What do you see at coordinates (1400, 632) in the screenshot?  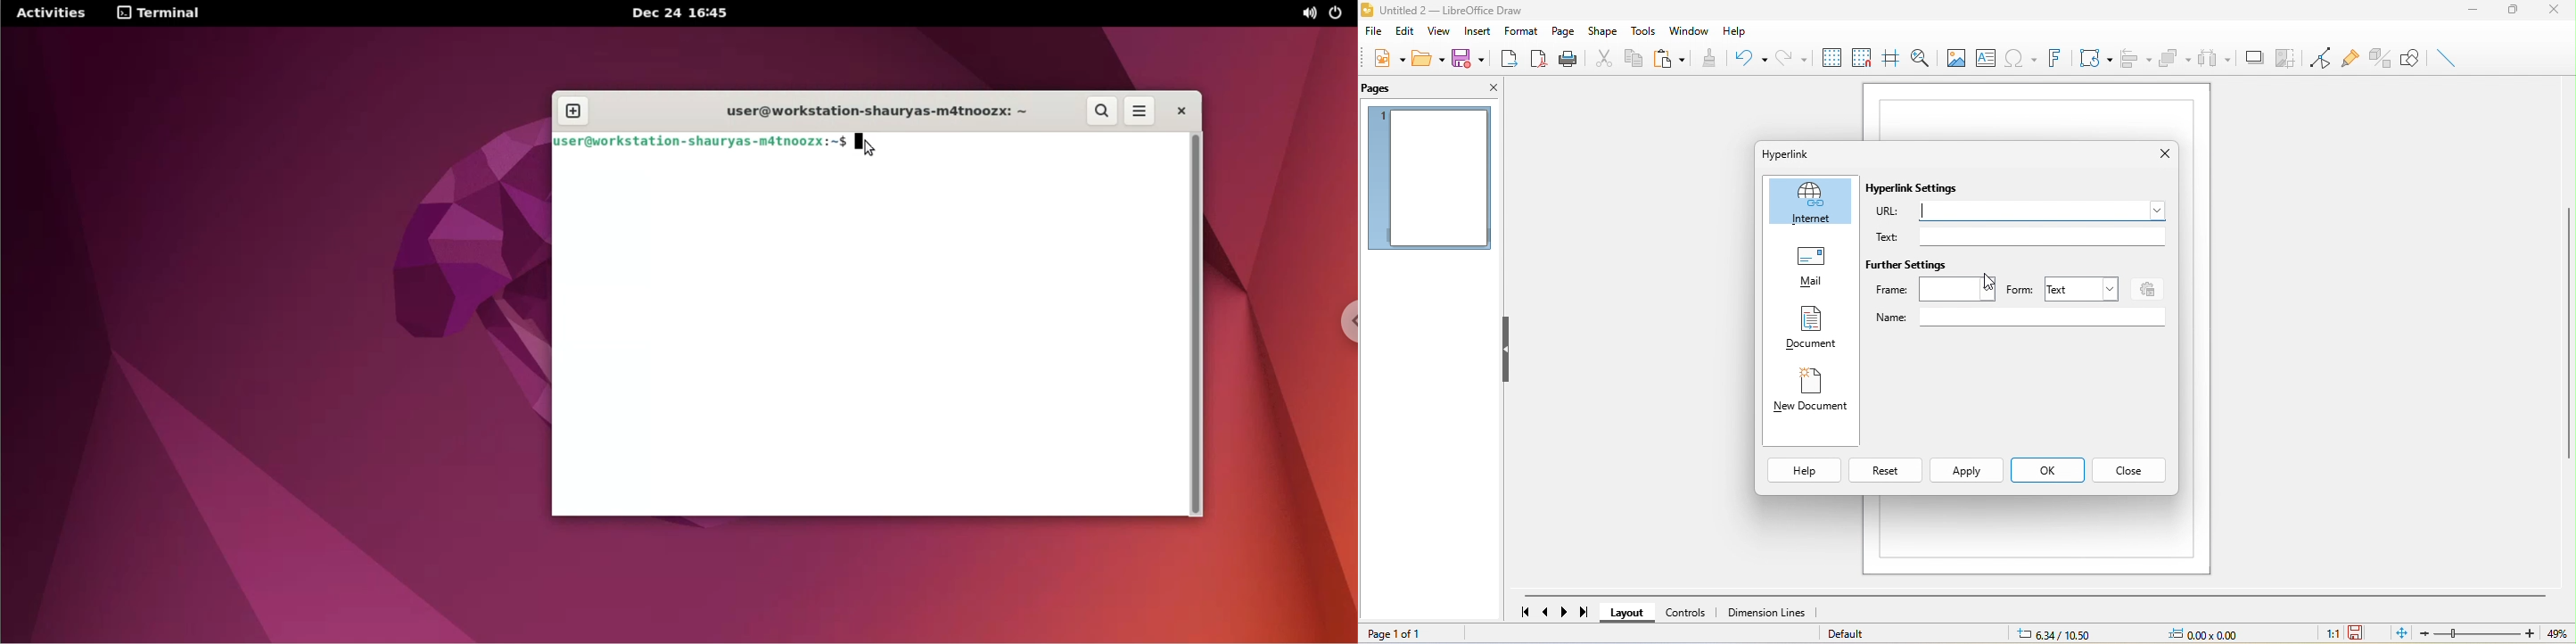 I see `page 1 of 1` at bounding box center [1400, 632].